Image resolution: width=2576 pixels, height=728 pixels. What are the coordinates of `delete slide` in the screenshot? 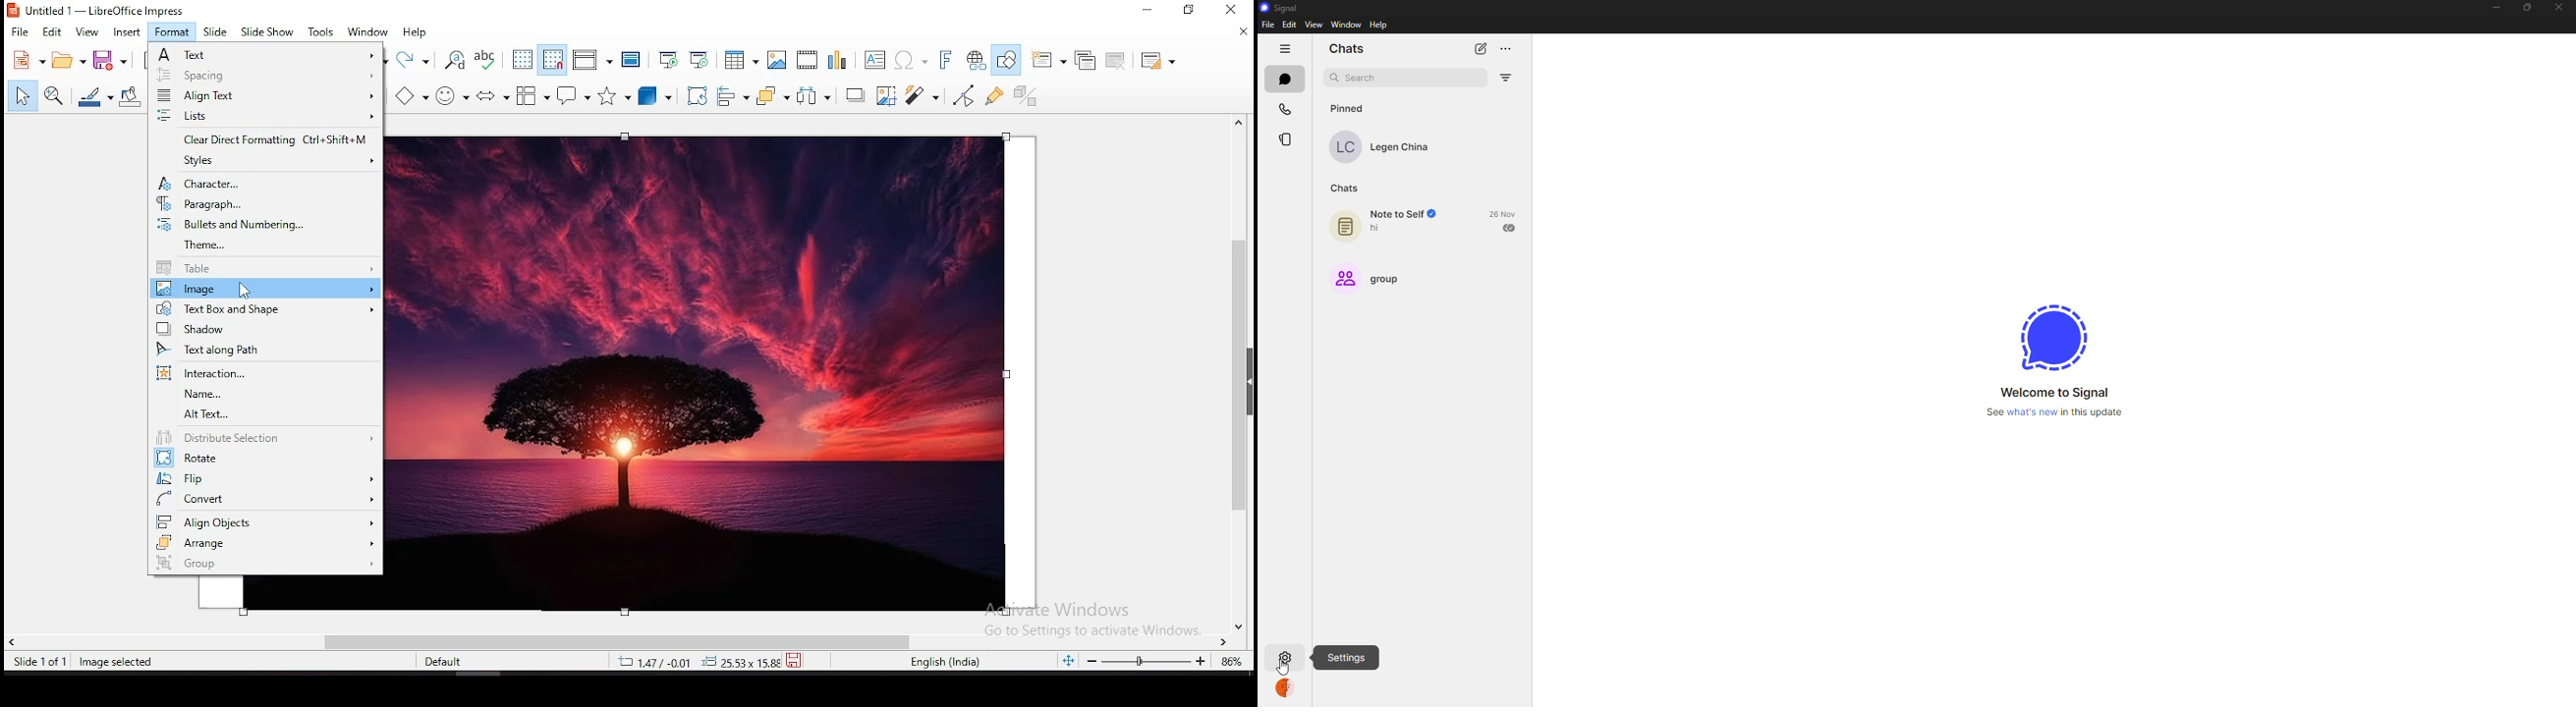 It's located at (1116, 60).